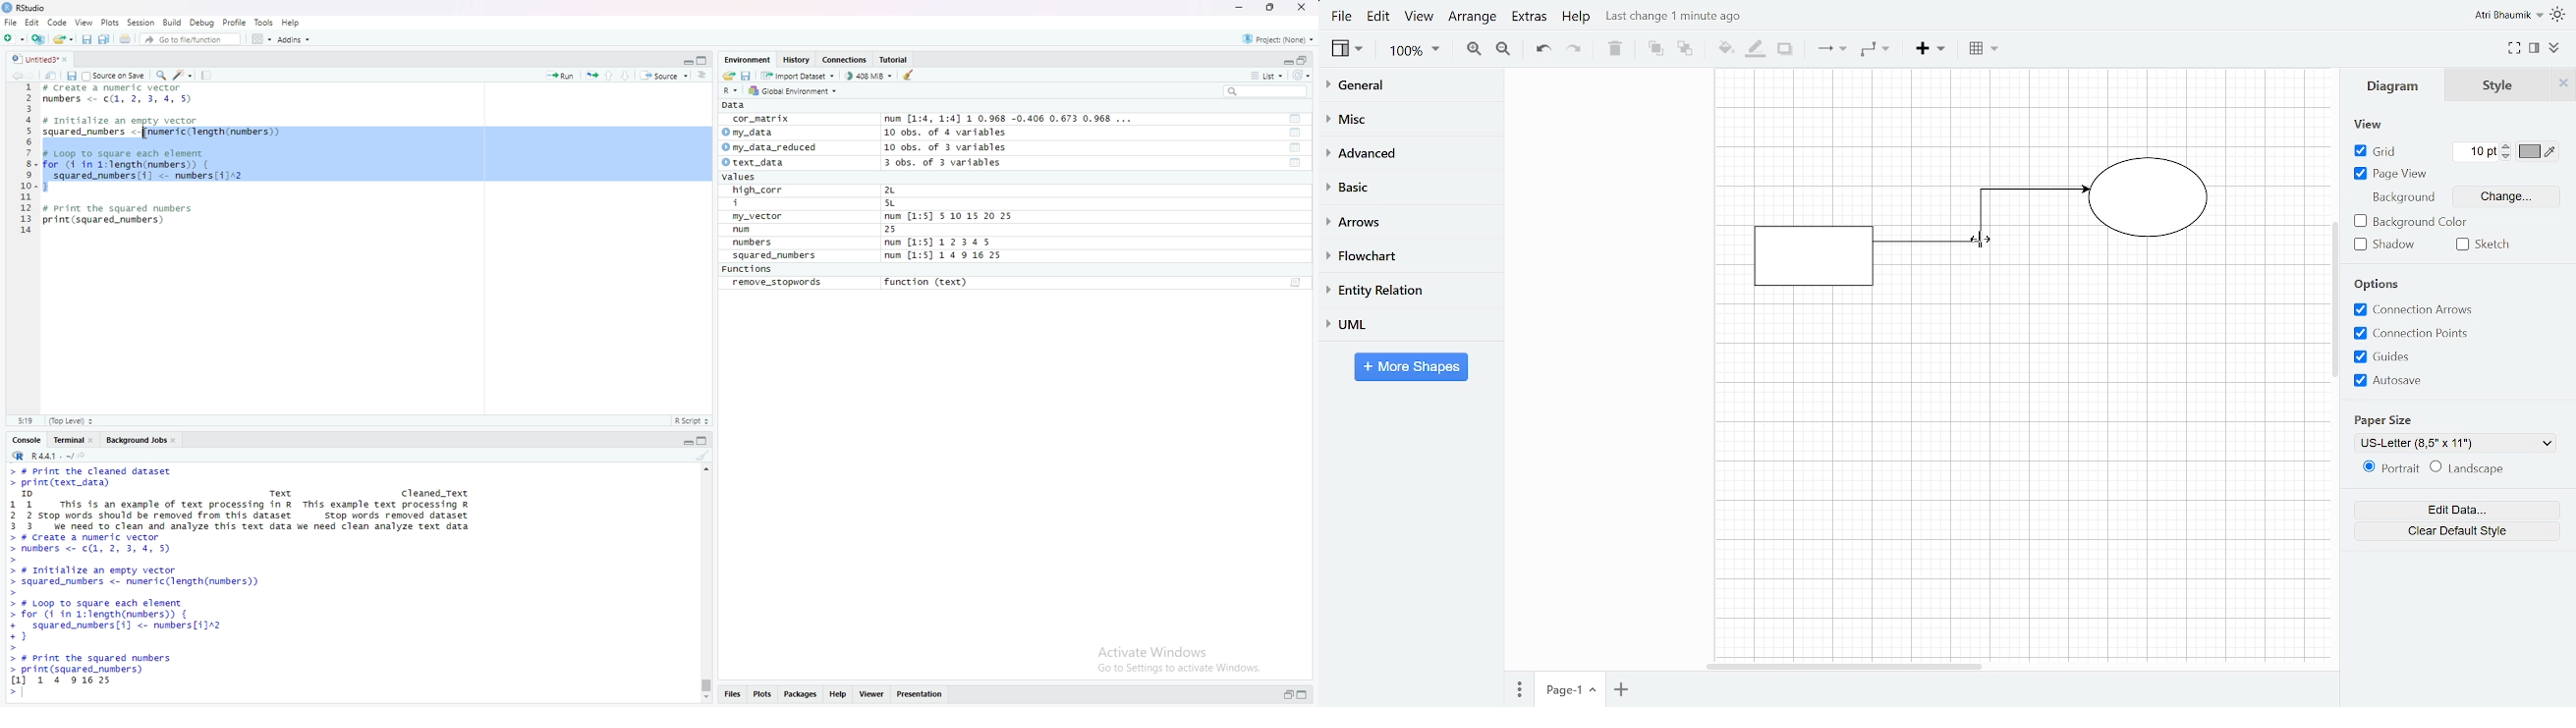 The width and height of the screenshot is (2576, 728). What do you see at coordinates (626, 75) in the screenshot?
I see `down` at bounding box center [626, 75].